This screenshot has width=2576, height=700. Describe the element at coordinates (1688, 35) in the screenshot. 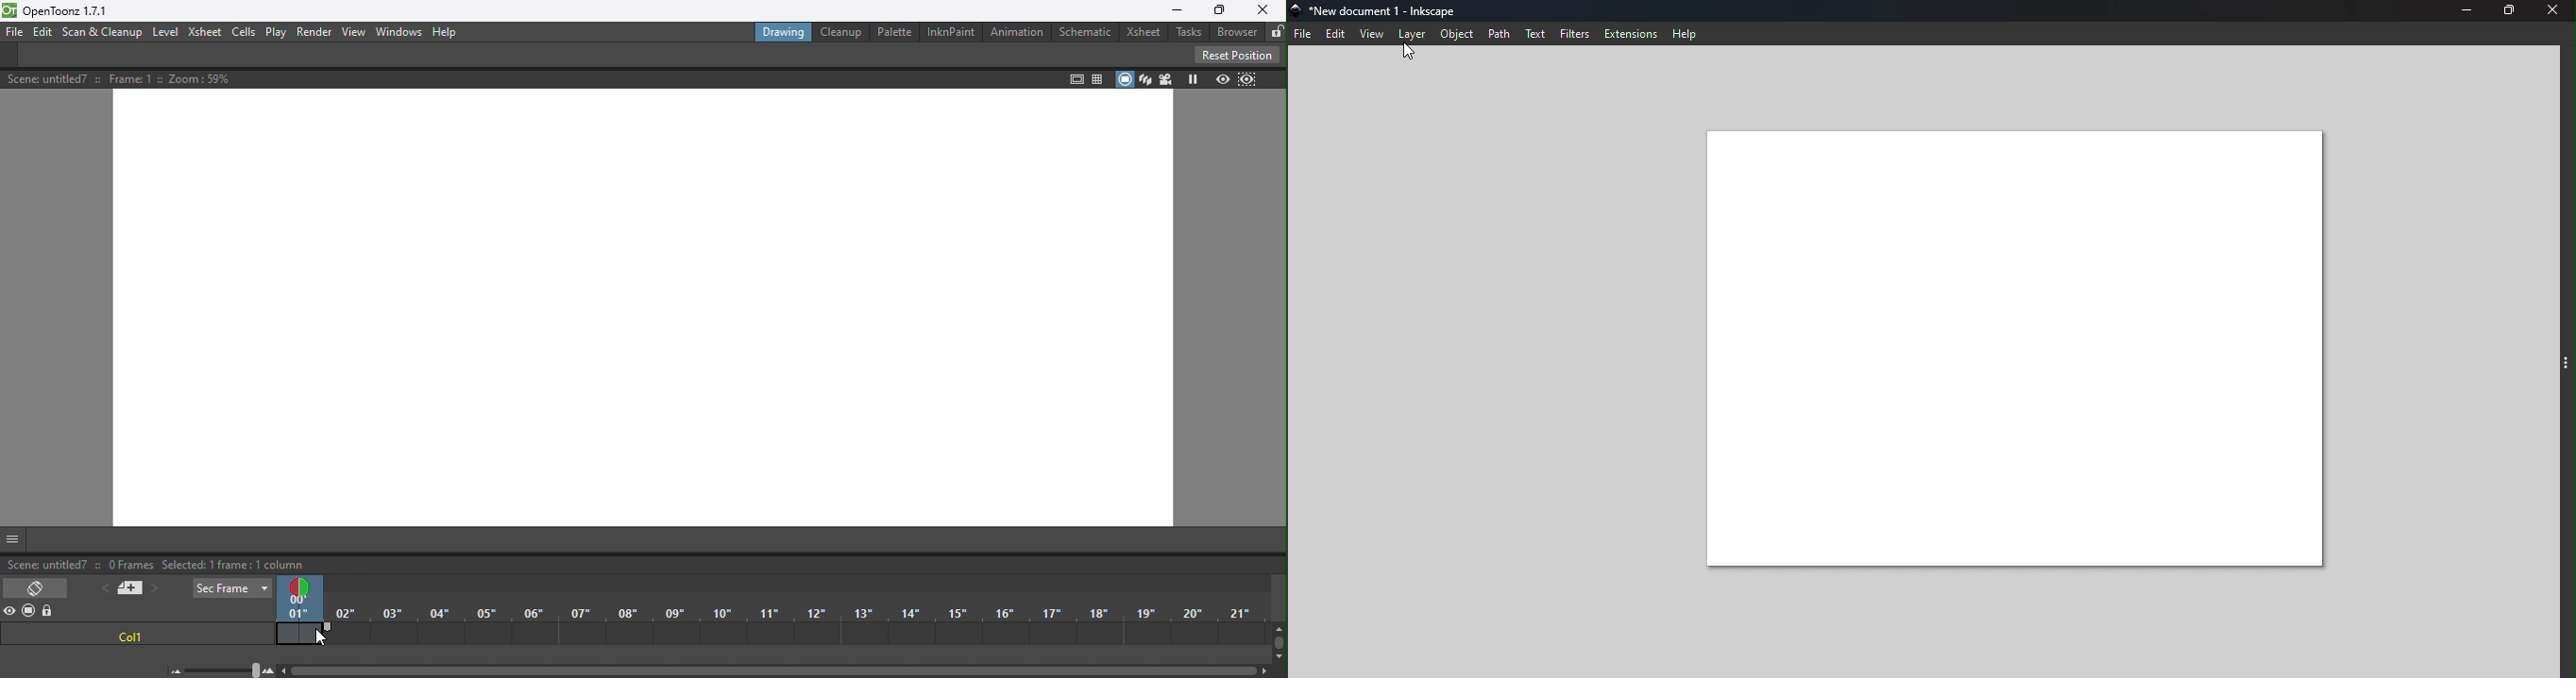

I see `Help` at that location.